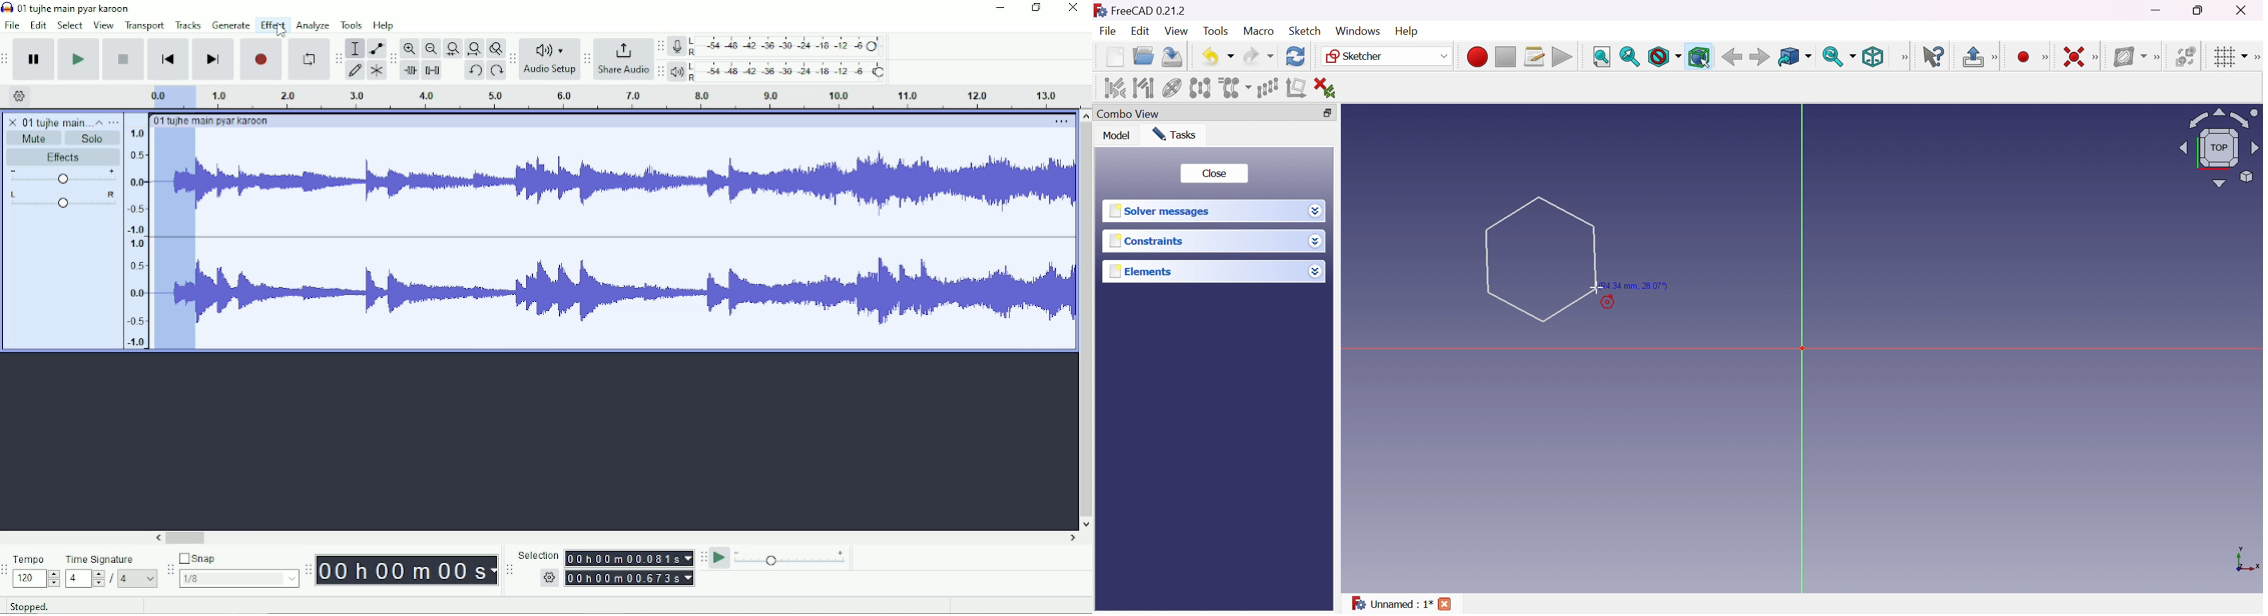 This screenshot has height=616, width=2268. Describe the element at coordinates (512, 59) in the screenshot. I see `Audacity audio setup toolbar` at that location.